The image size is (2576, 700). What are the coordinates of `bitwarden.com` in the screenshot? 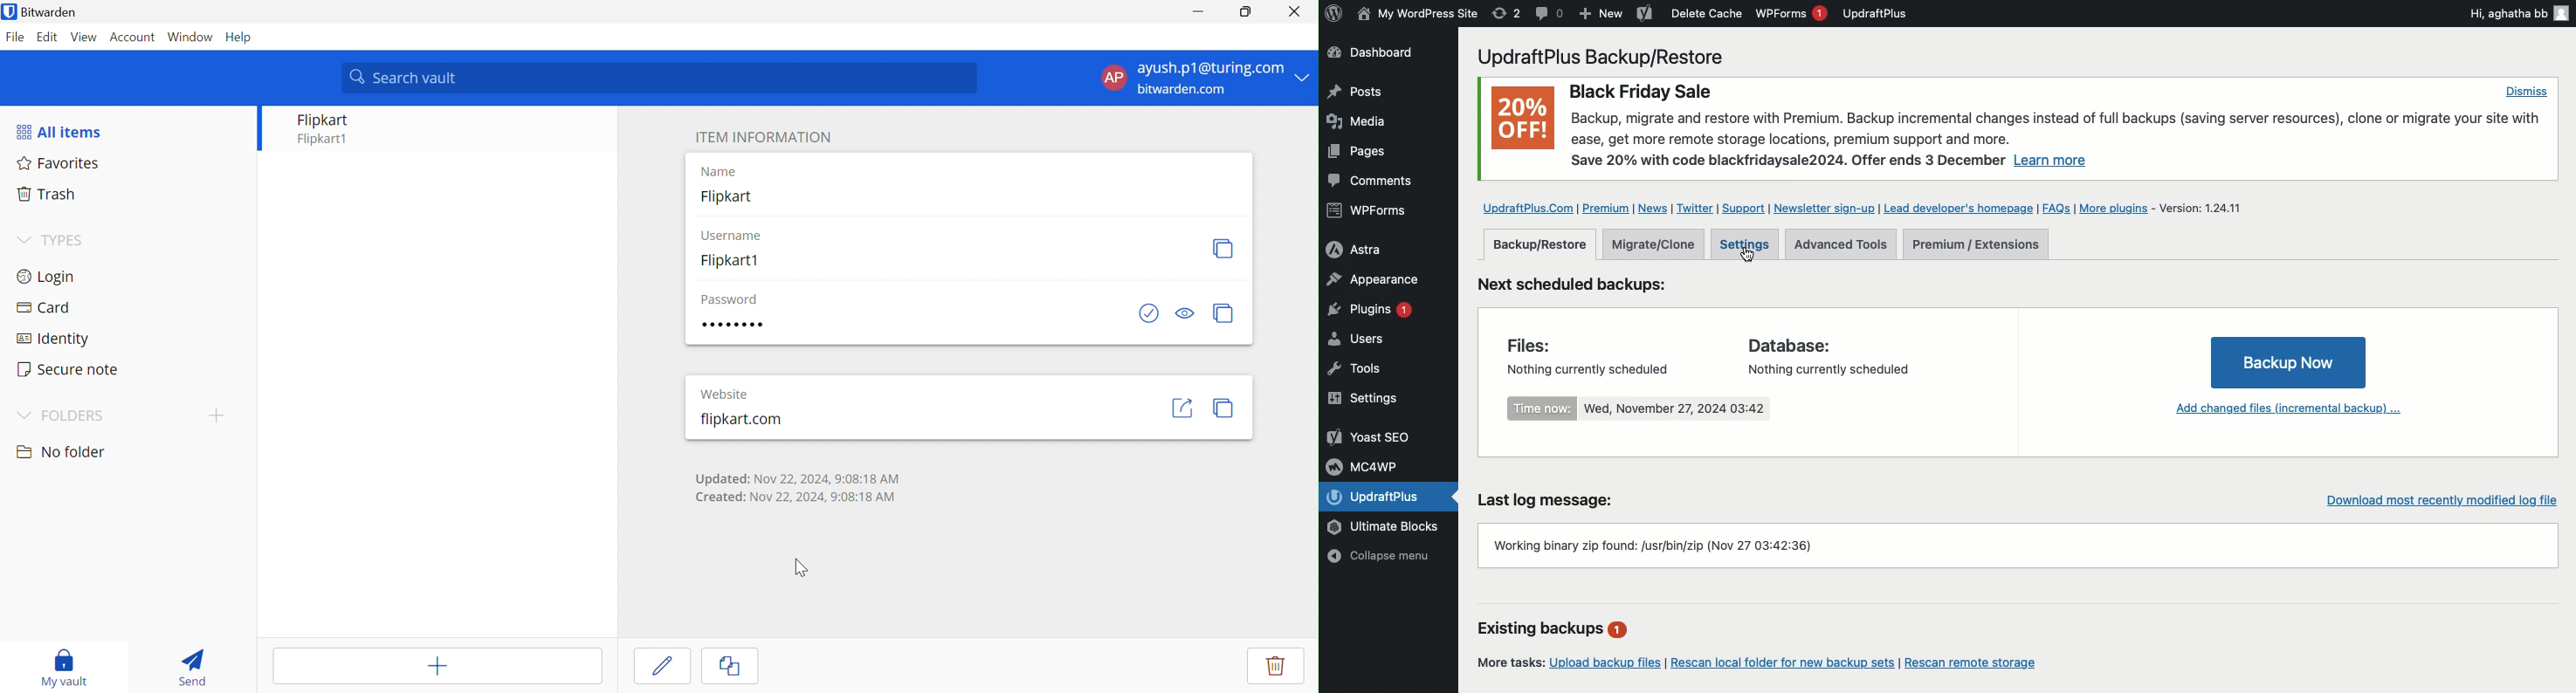 It's located at (1189, 91).